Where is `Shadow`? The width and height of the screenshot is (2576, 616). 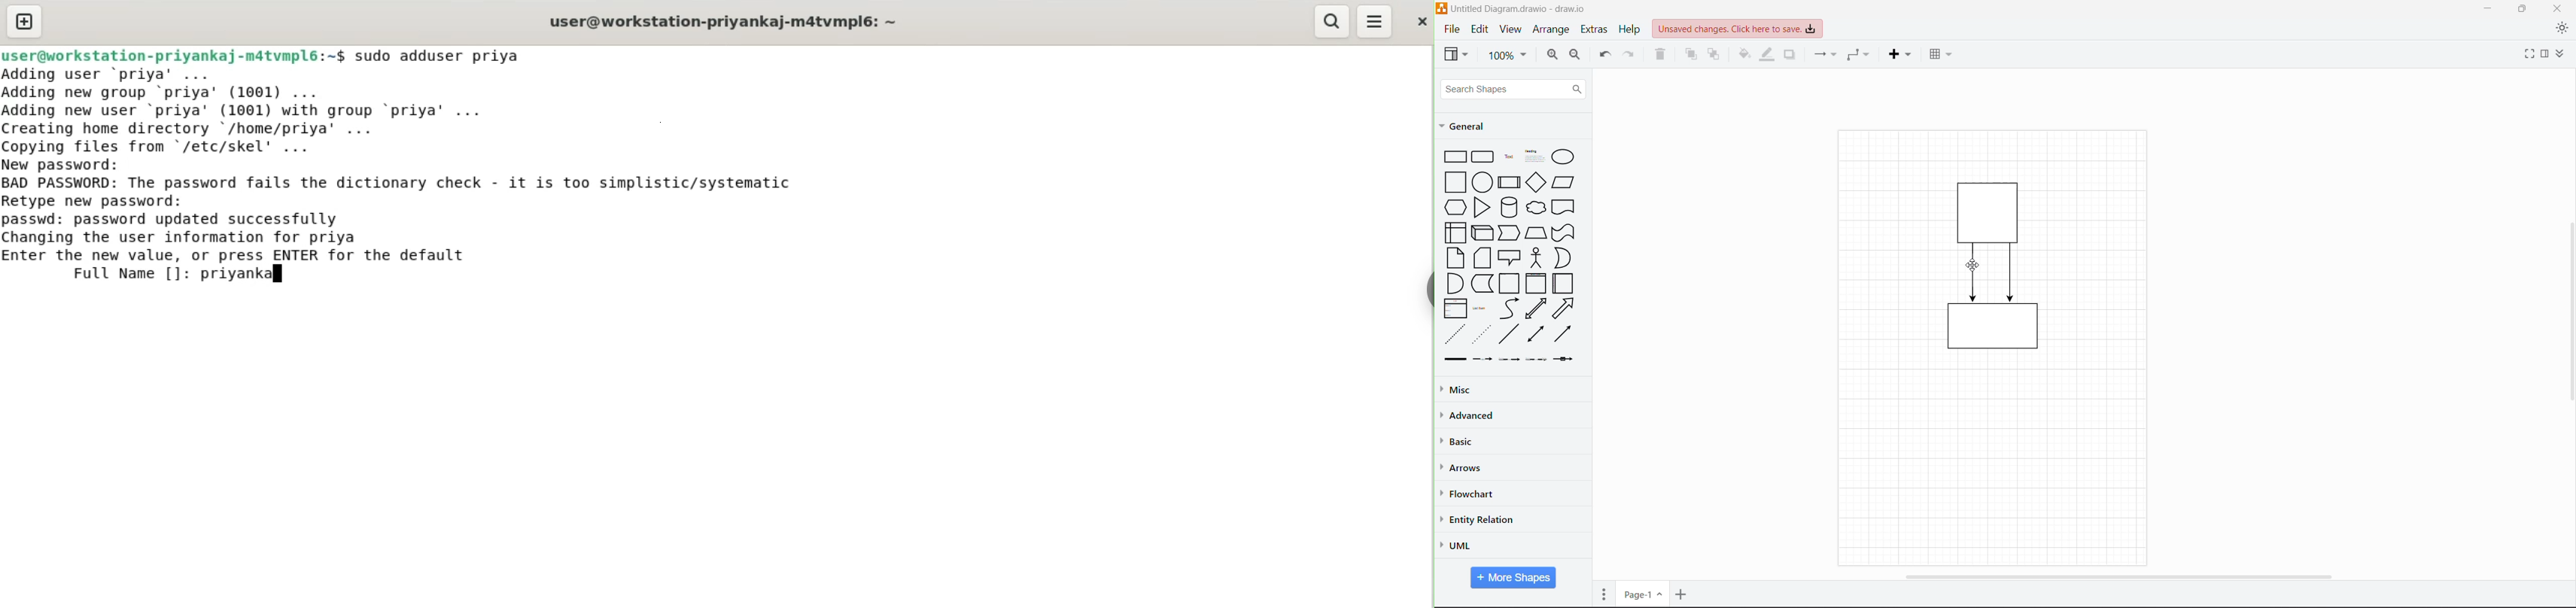
Shadow is located at coordinates (1790, 55).